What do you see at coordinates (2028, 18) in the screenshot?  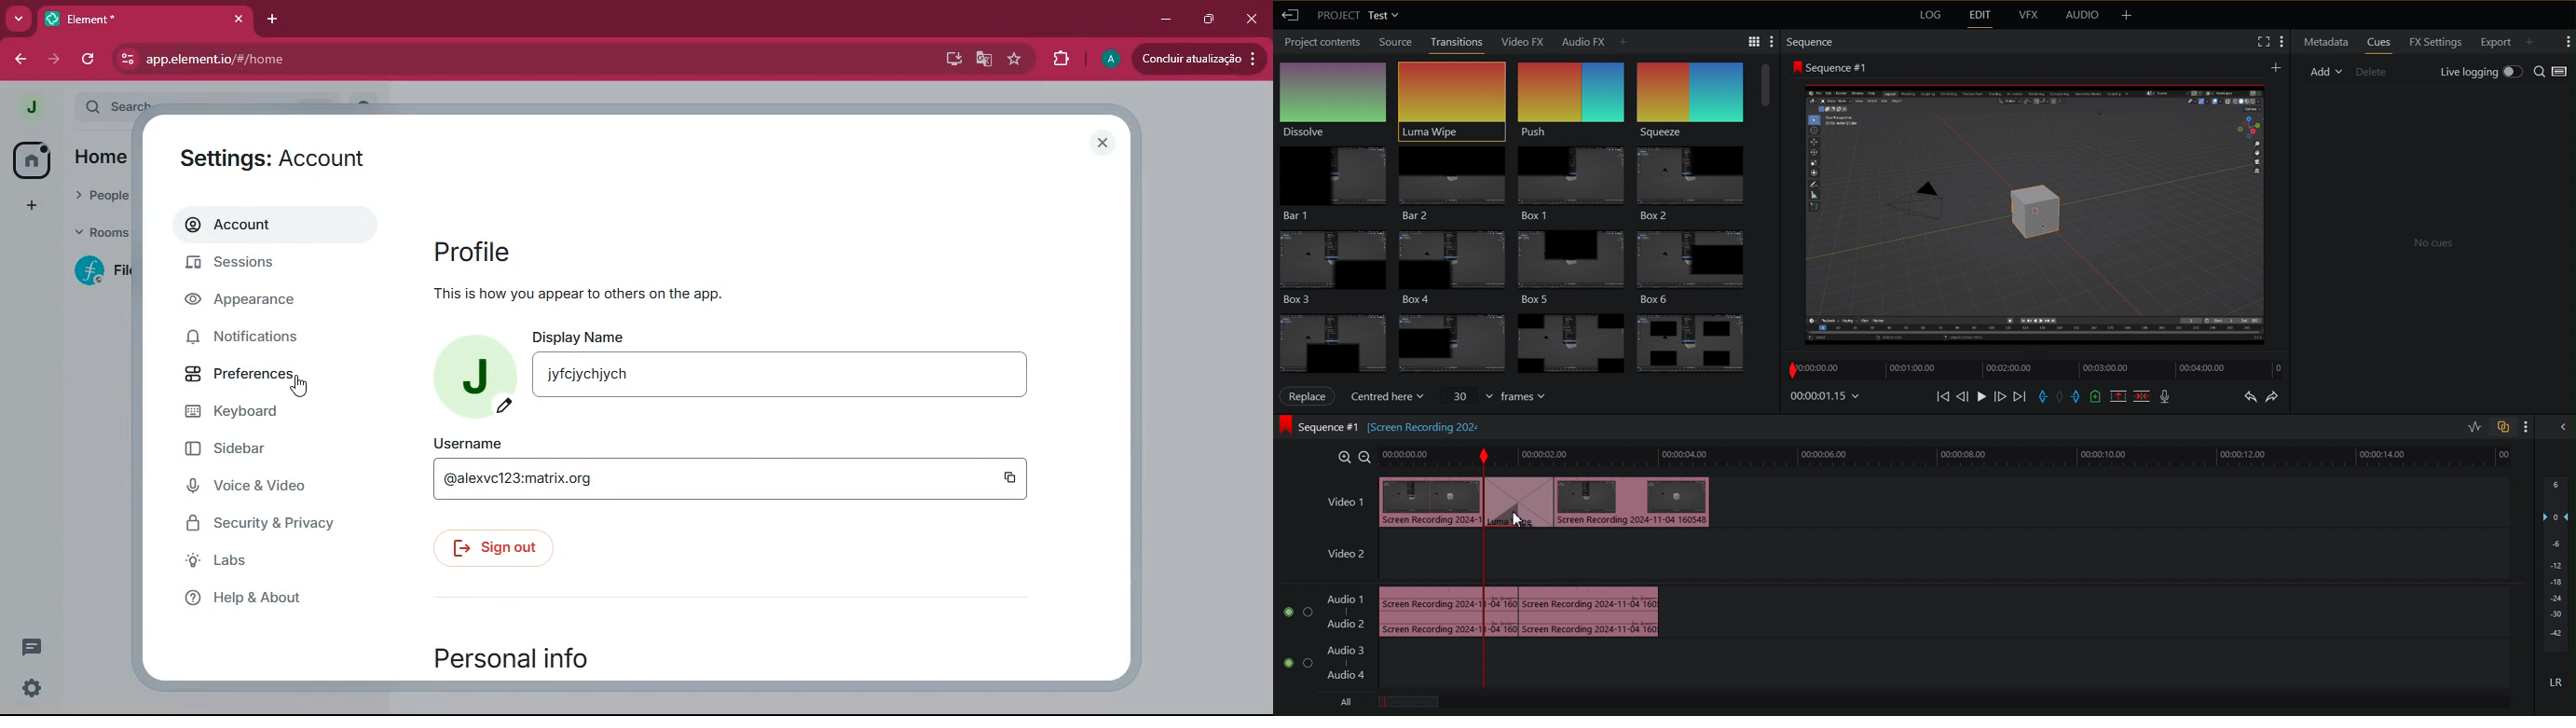 I see `VFX` at bounding box center [2028, 18].